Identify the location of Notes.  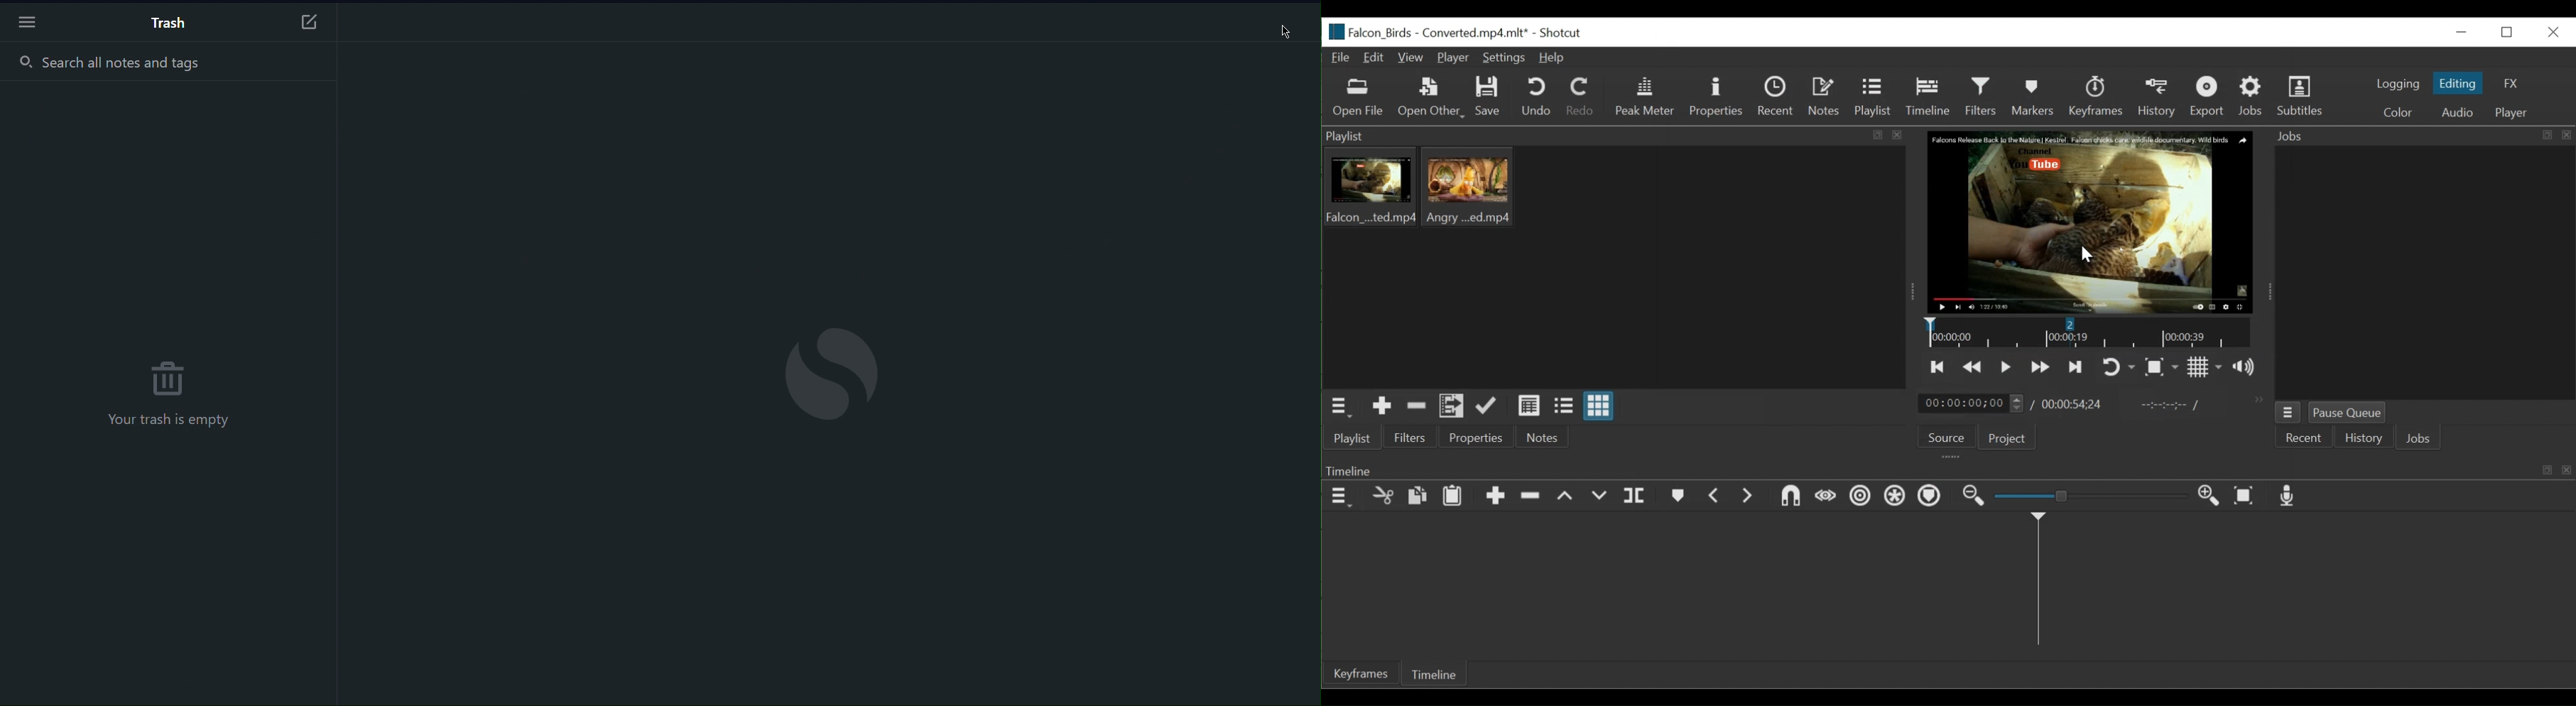
(1542, 437).